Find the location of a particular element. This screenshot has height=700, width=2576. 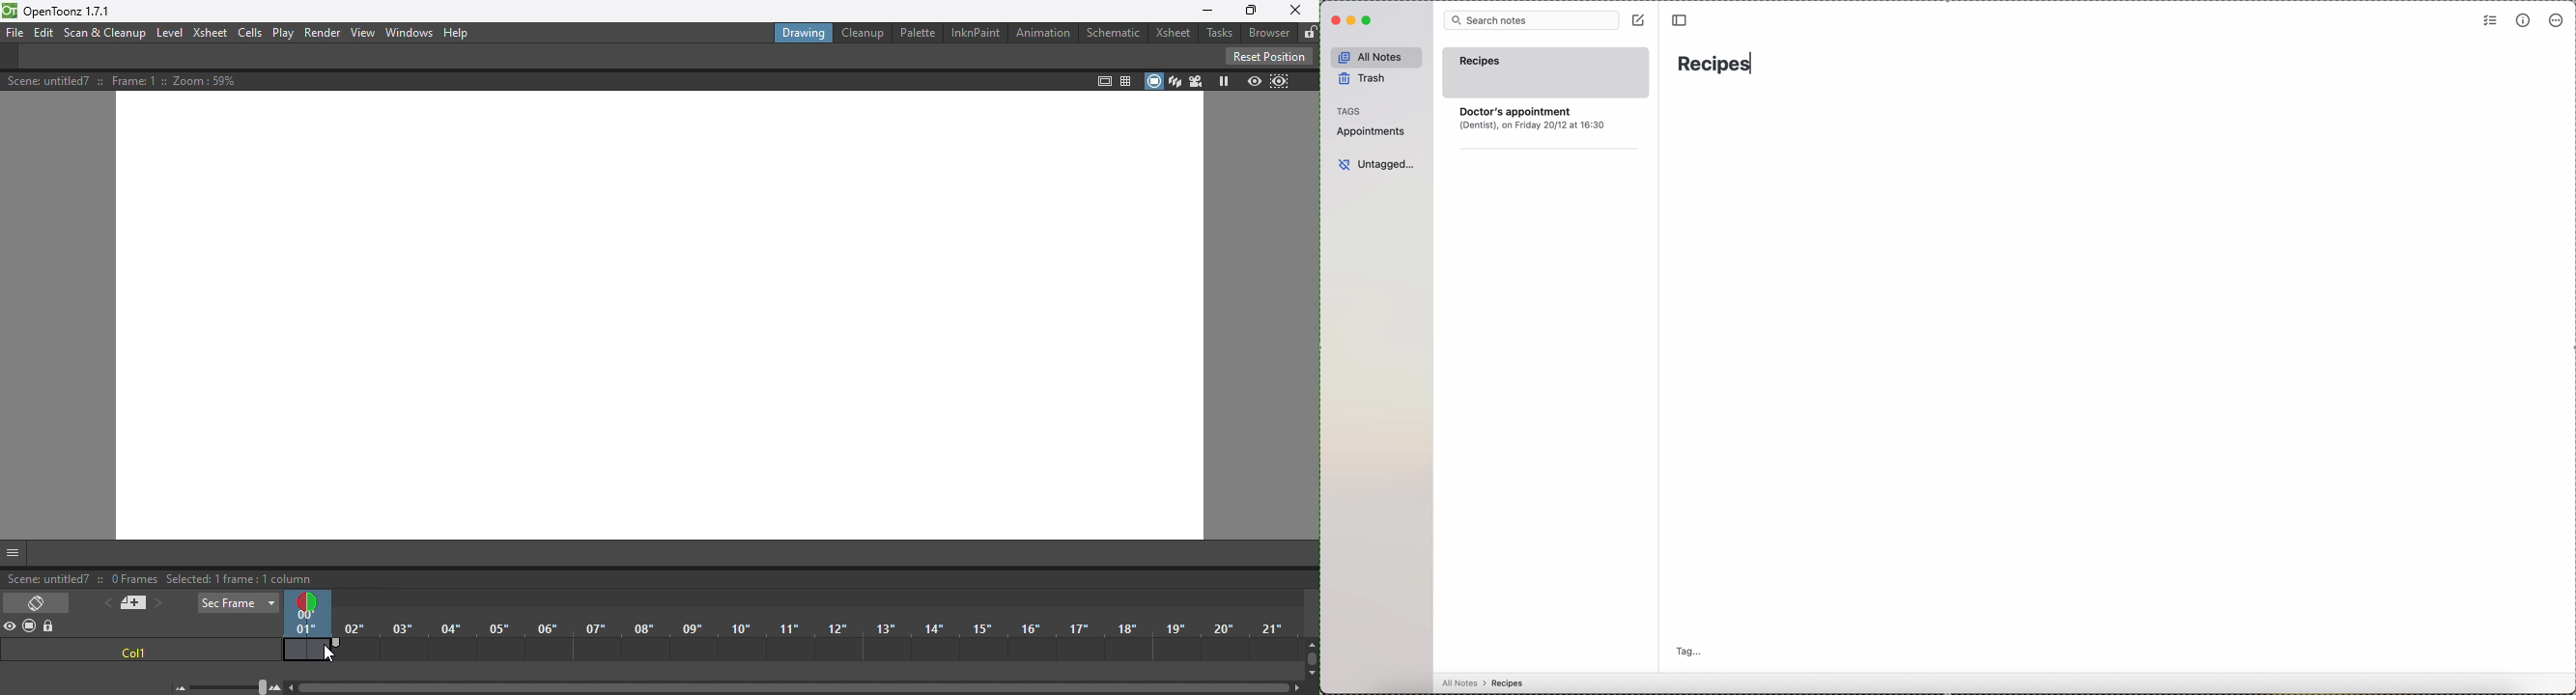

Reset Position is located at coordinates (1268, 56).